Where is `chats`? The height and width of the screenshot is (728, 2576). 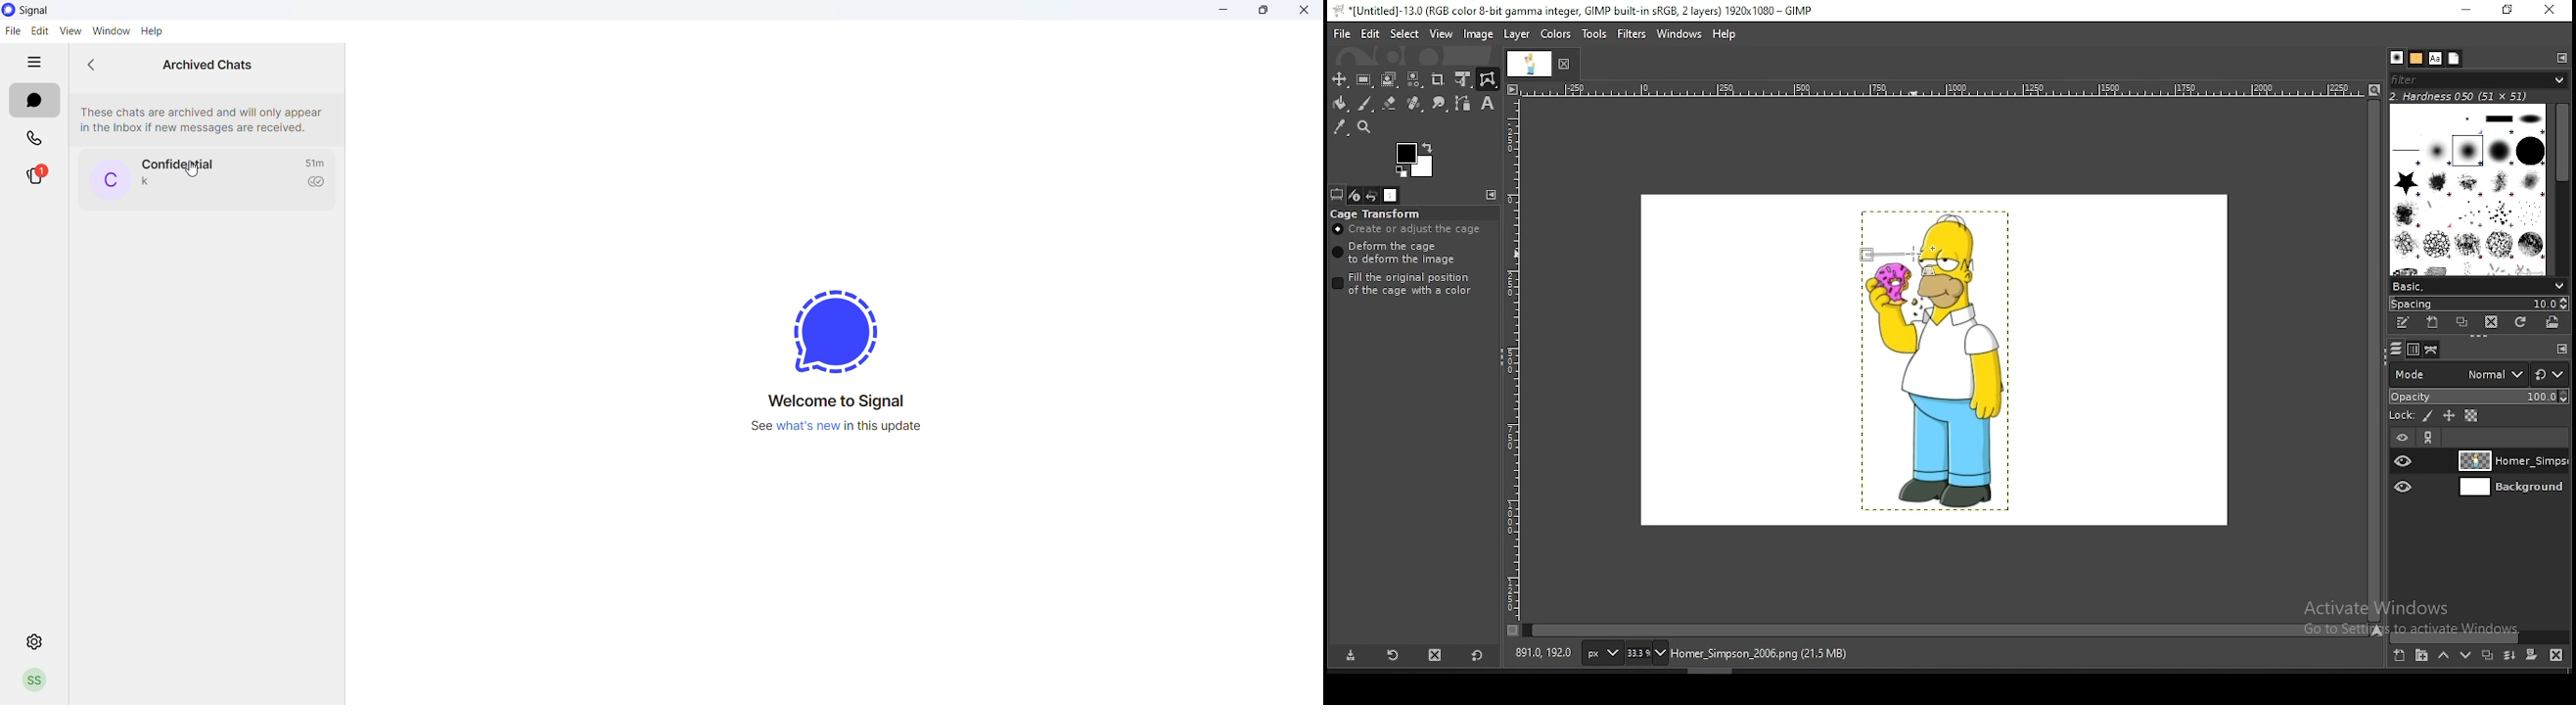
chats is located at coordinates (34, 102).